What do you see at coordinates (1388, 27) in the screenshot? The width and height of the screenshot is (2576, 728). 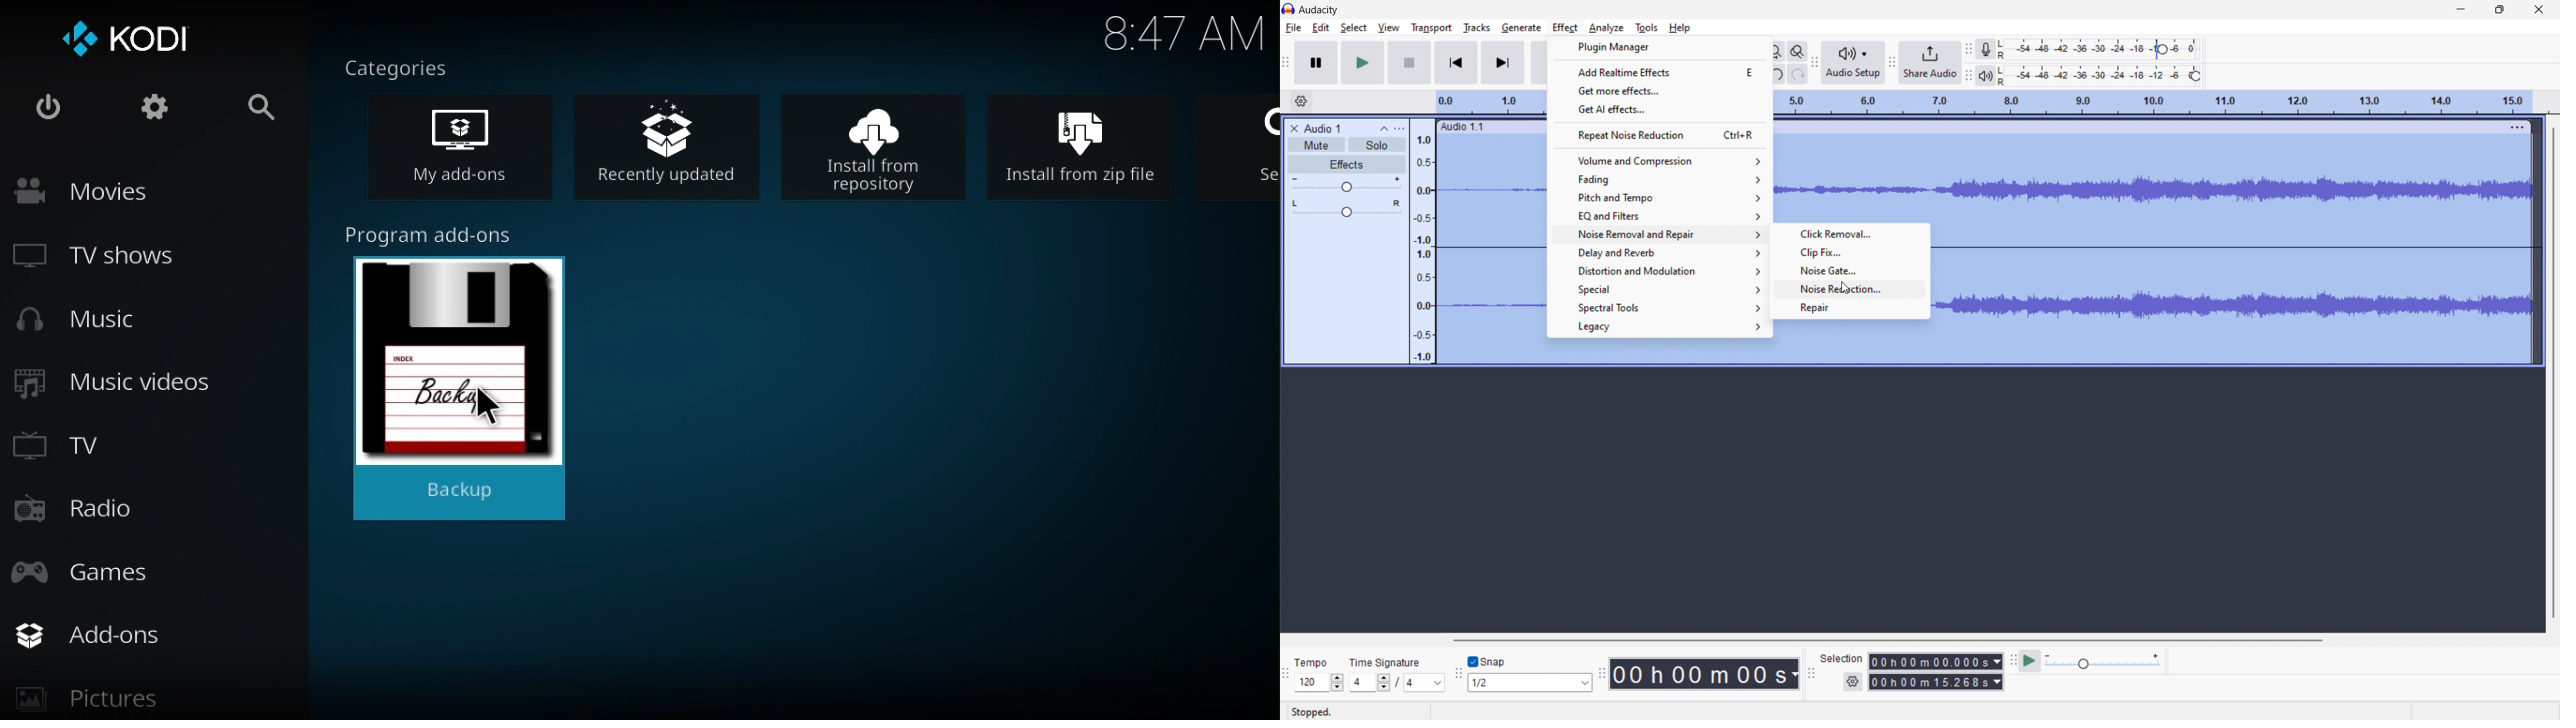 I see `view` at bounding box center [1388, 27].